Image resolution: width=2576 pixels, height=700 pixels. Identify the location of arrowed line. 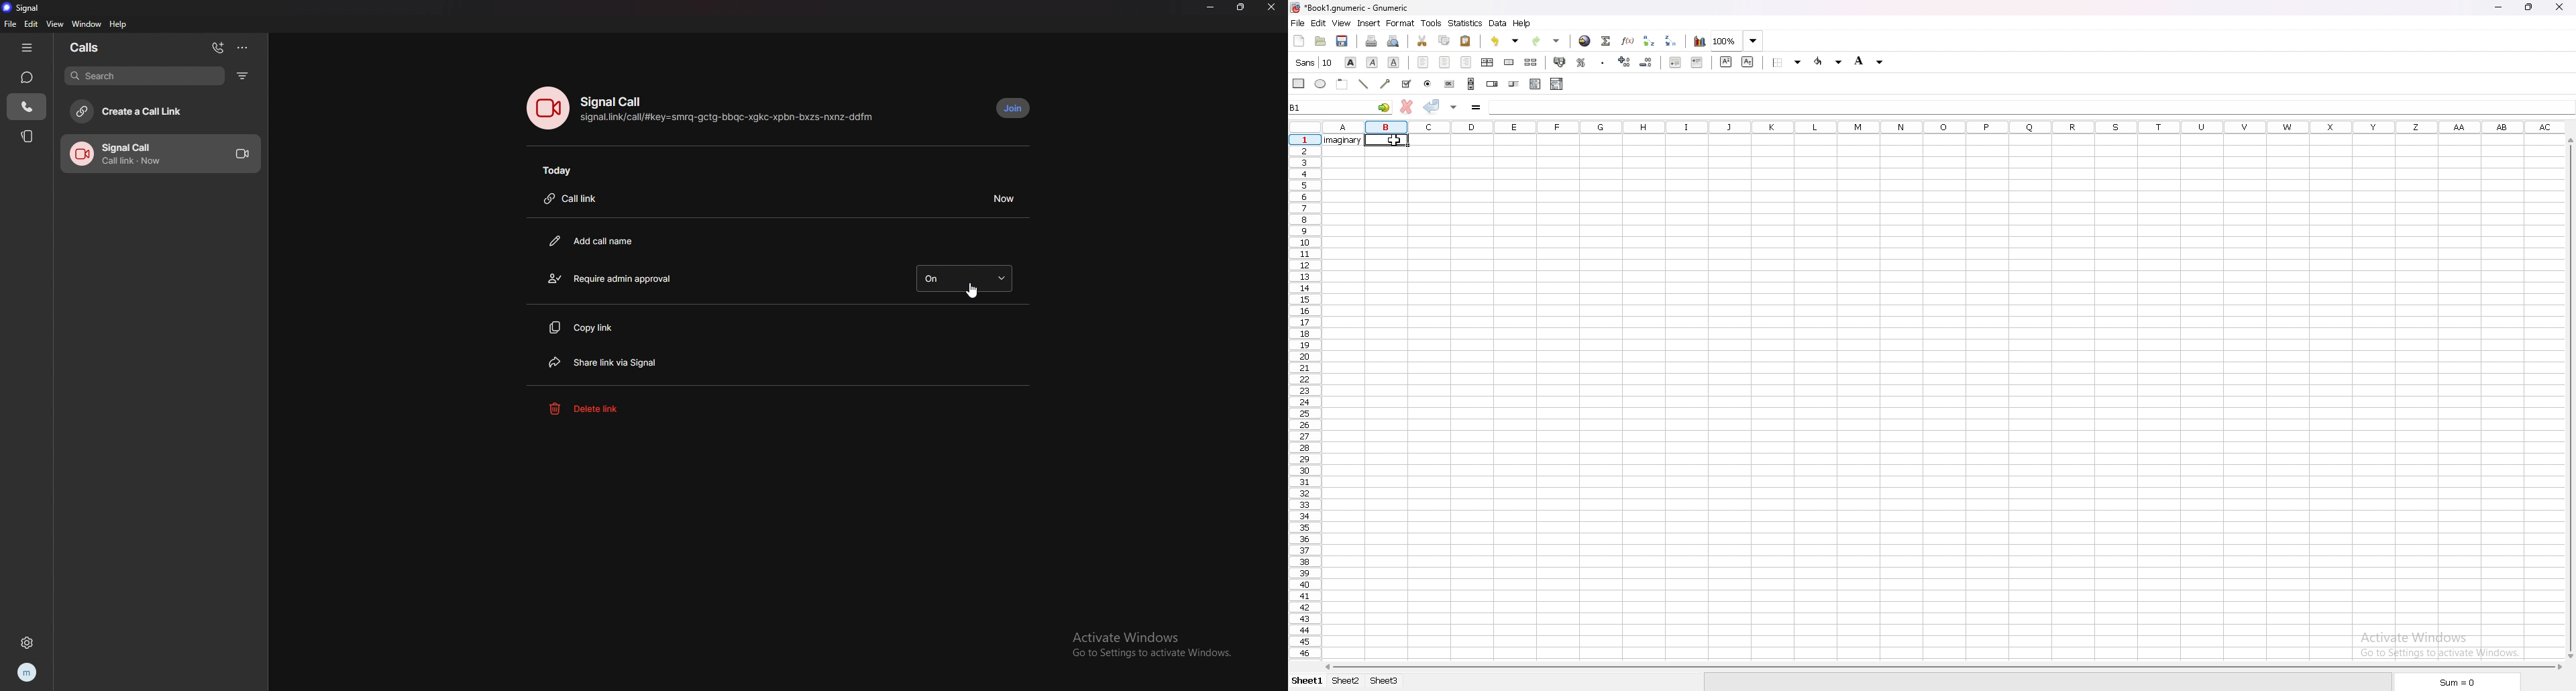
(1385, 85).